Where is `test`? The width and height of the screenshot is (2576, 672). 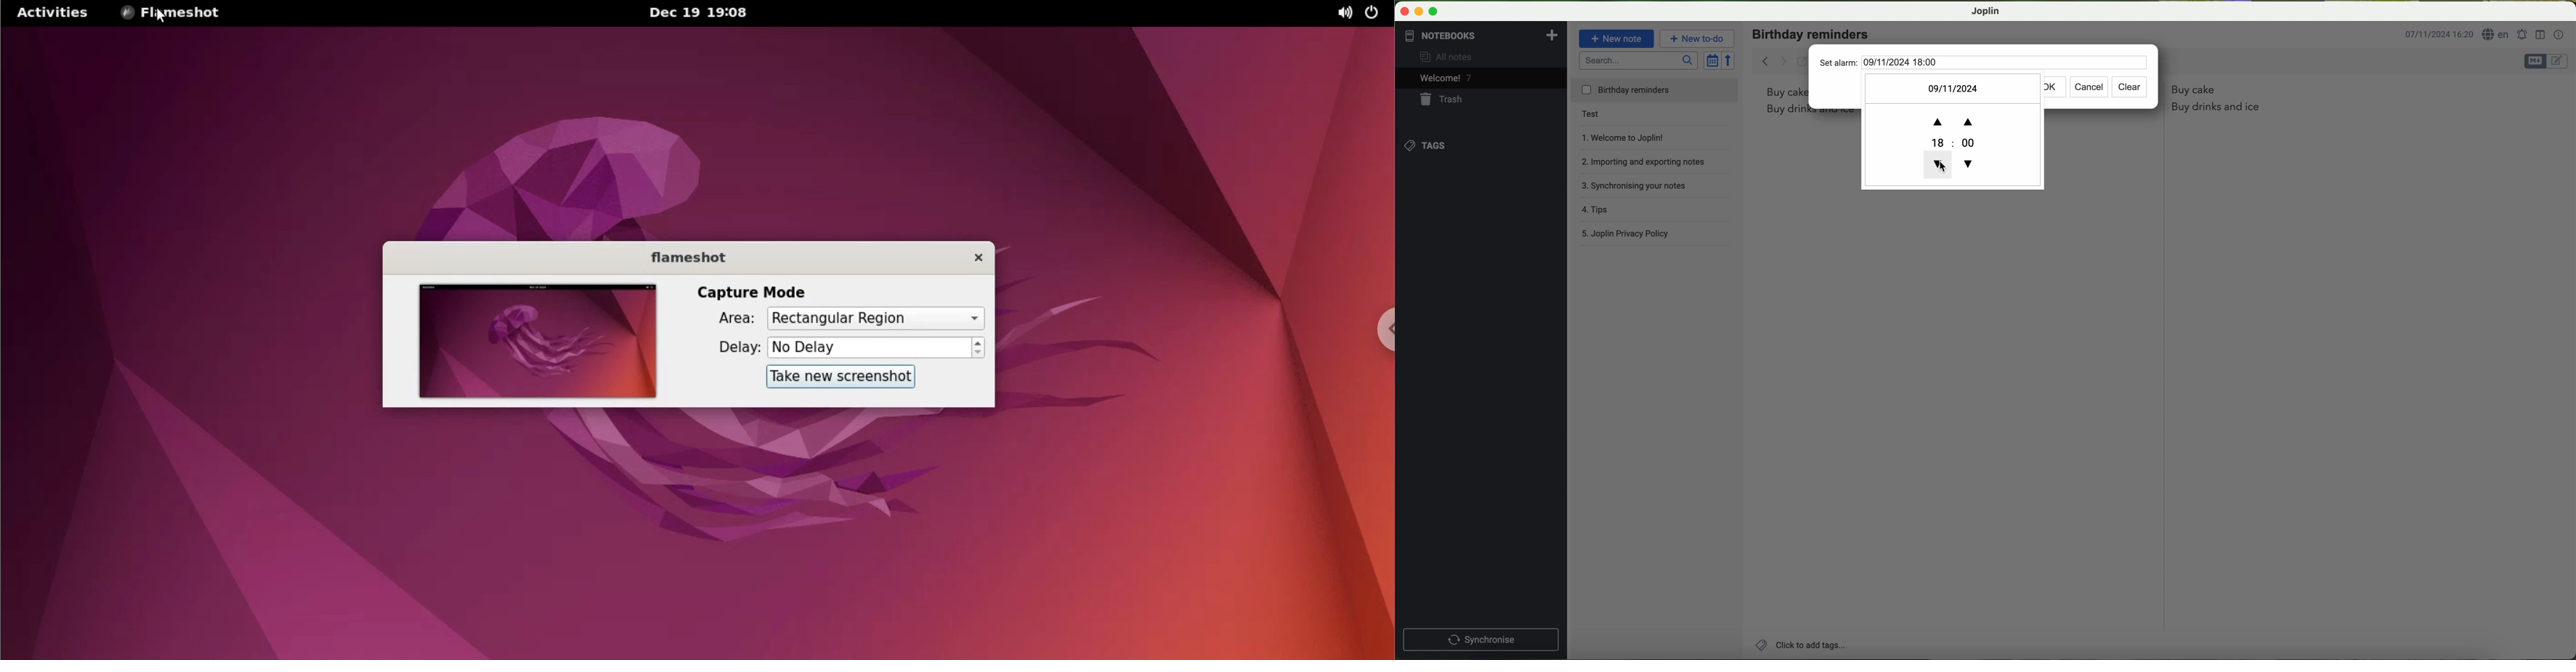 test is located at coordinates (1606, 115).